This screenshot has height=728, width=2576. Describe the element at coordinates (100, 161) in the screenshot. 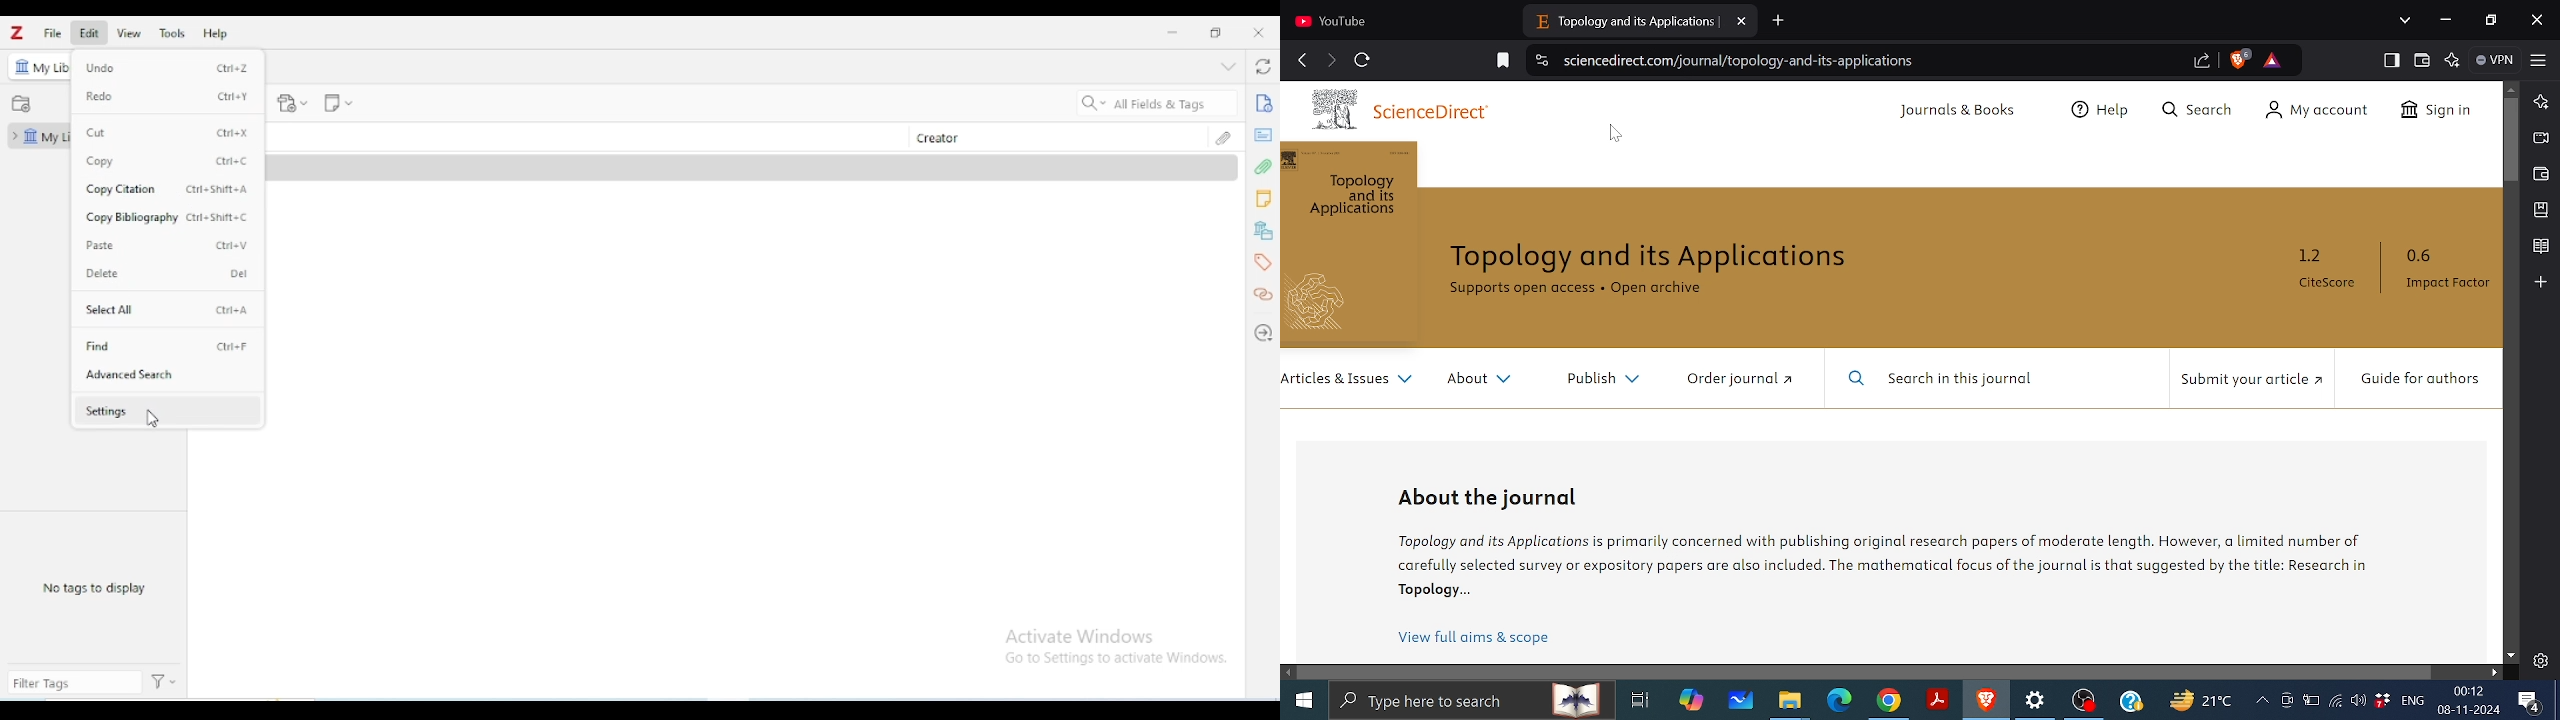

I see `copy` at that location.